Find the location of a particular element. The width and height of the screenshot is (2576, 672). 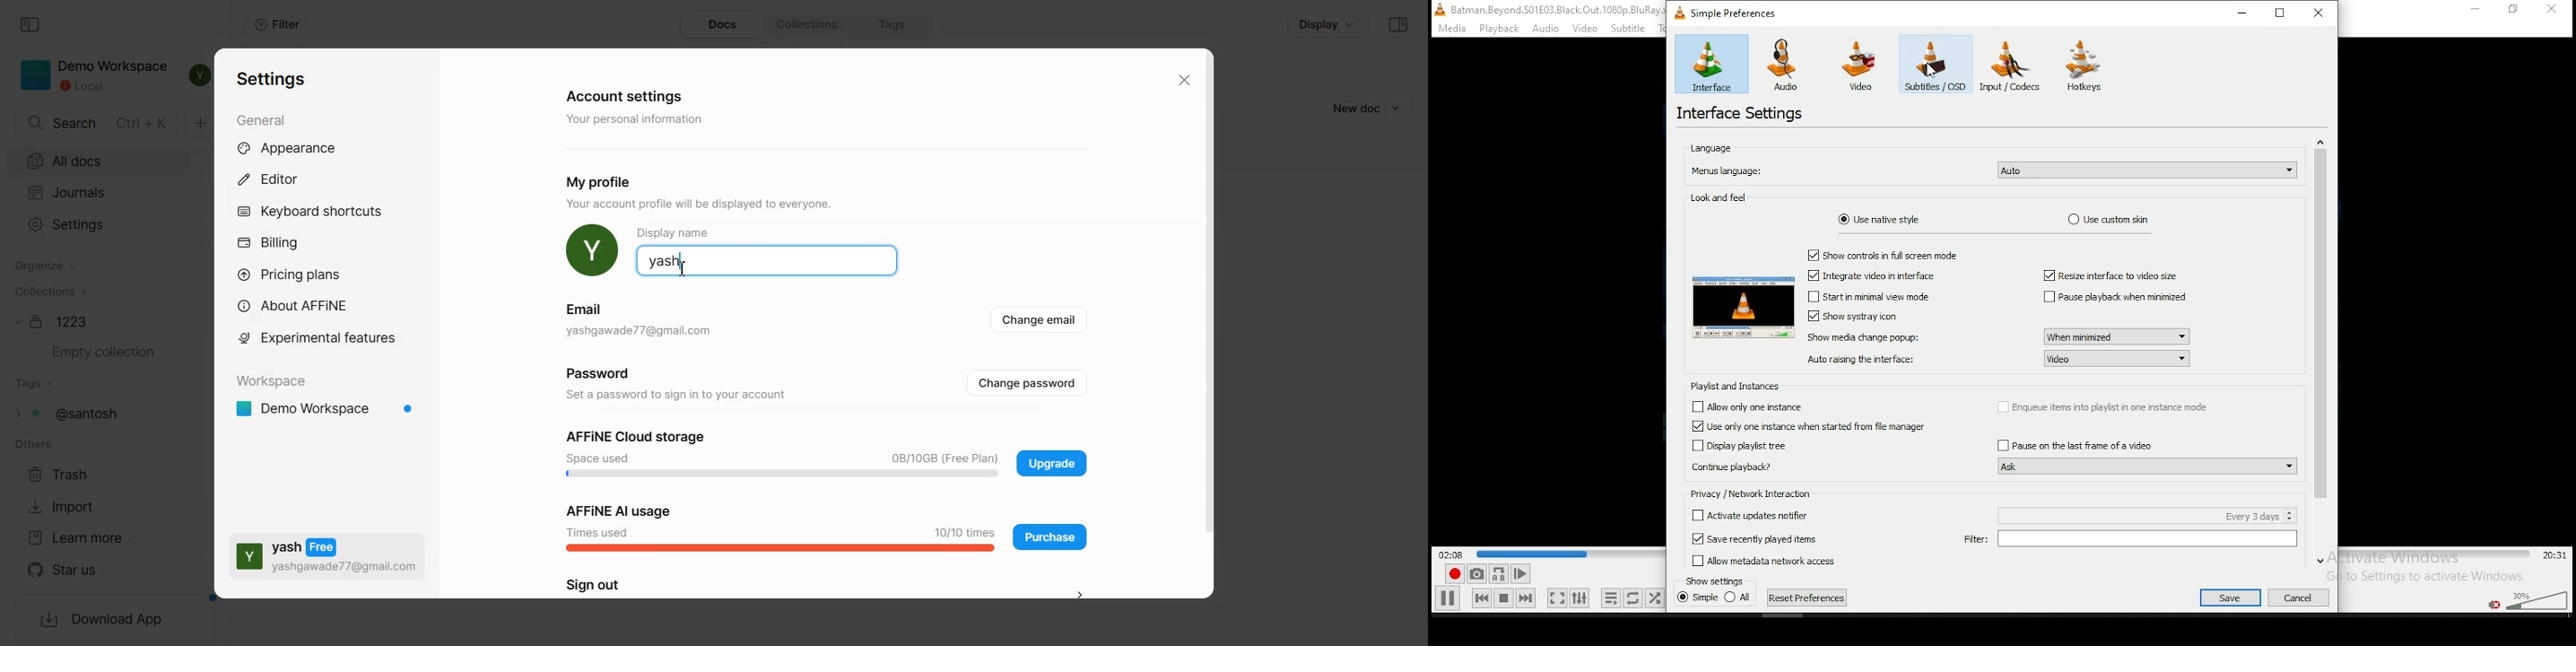

 is located at coordinates (2517, 13).